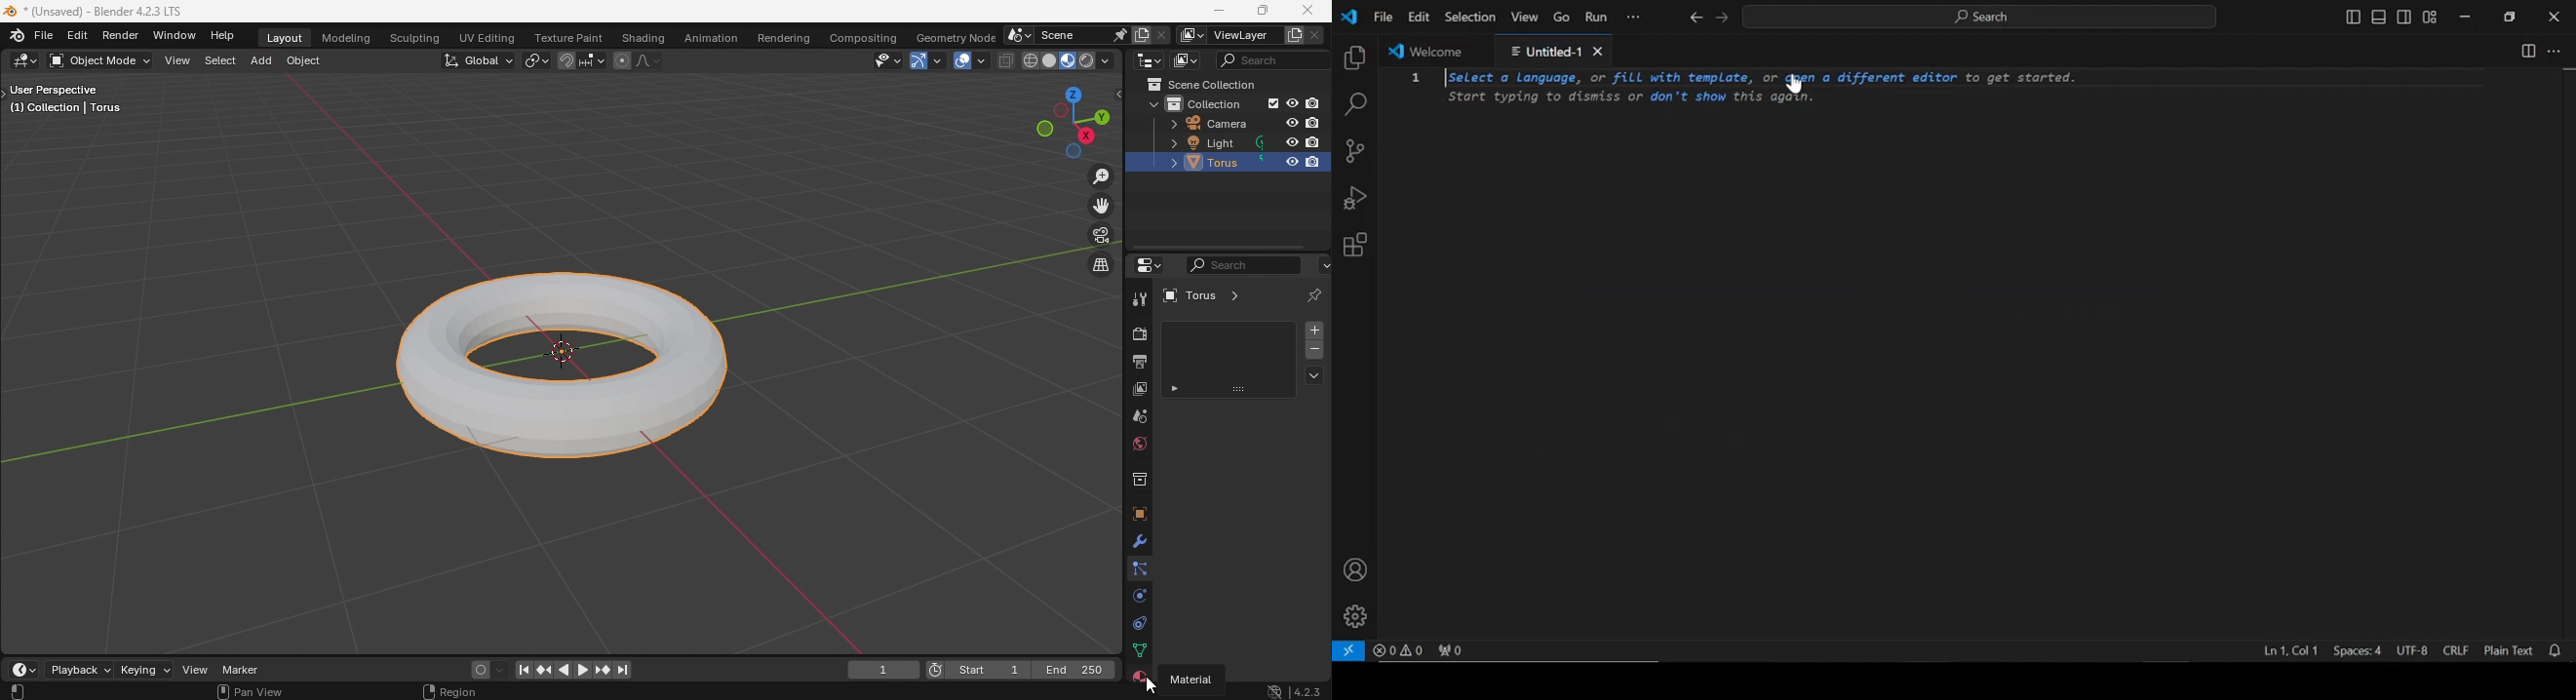  I want to click on Physics, so click(1139, 594).